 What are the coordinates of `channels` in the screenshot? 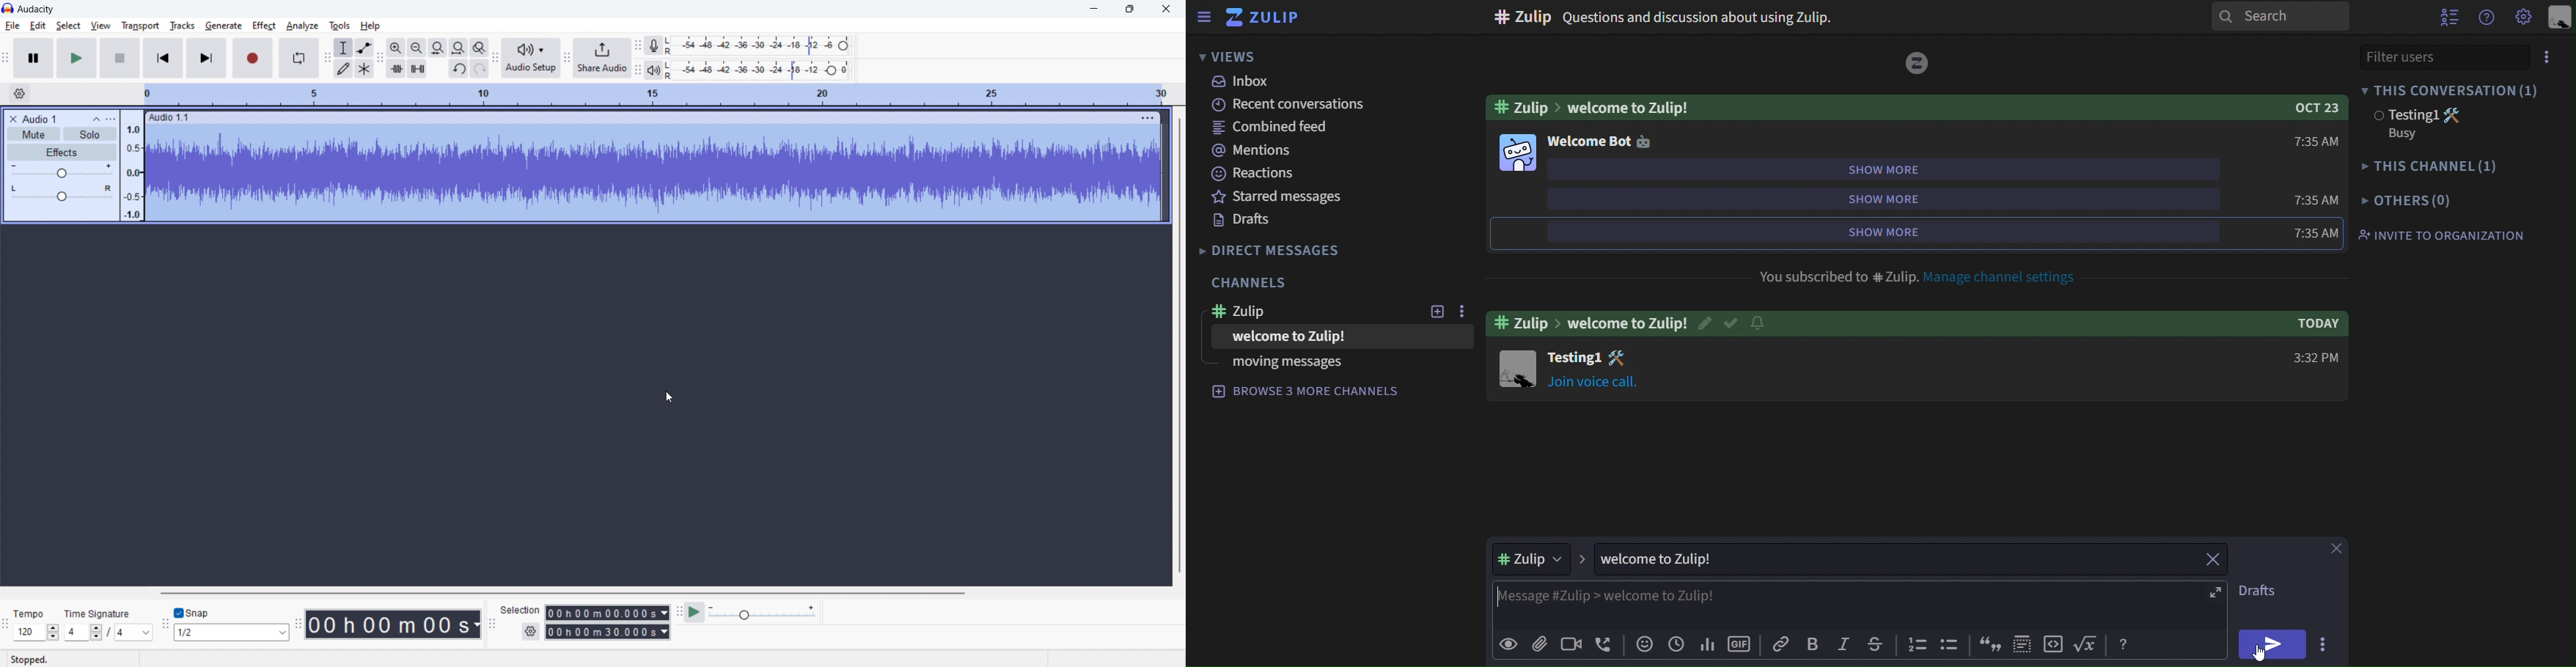 It's located at (1253, 281).